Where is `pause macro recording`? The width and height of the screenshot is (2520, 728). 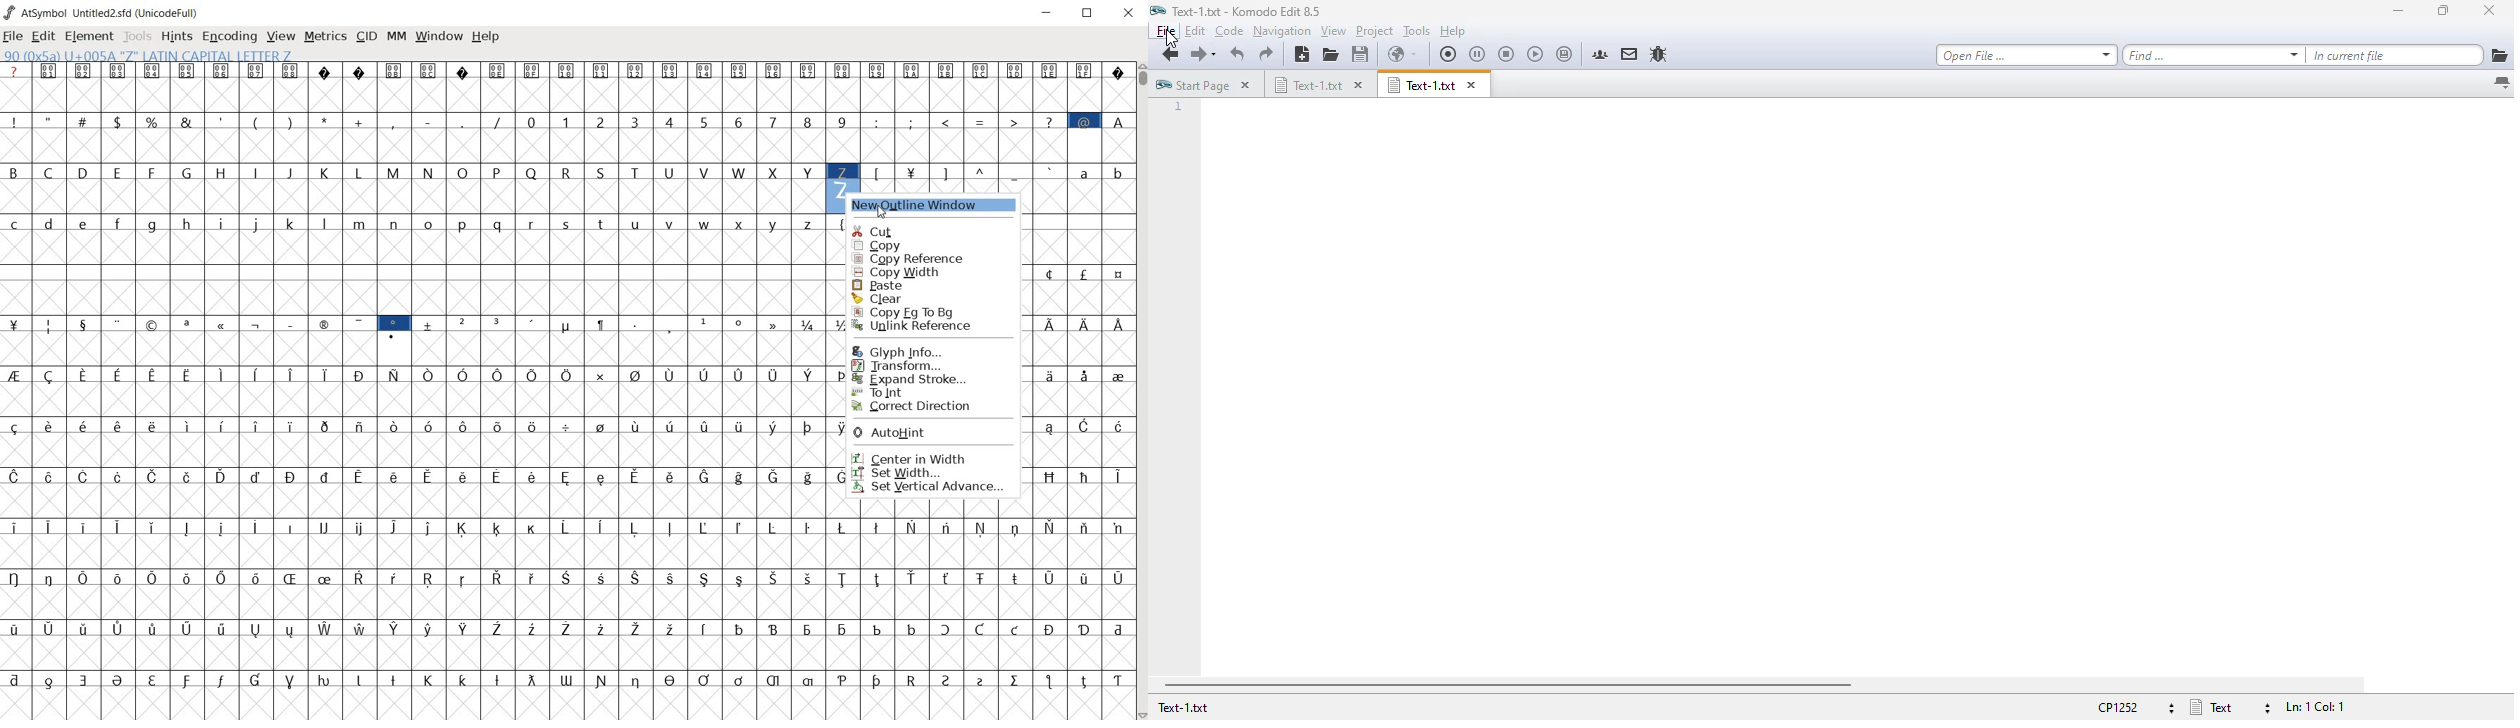
pause macro recording is located at coordinates (1477, 55).